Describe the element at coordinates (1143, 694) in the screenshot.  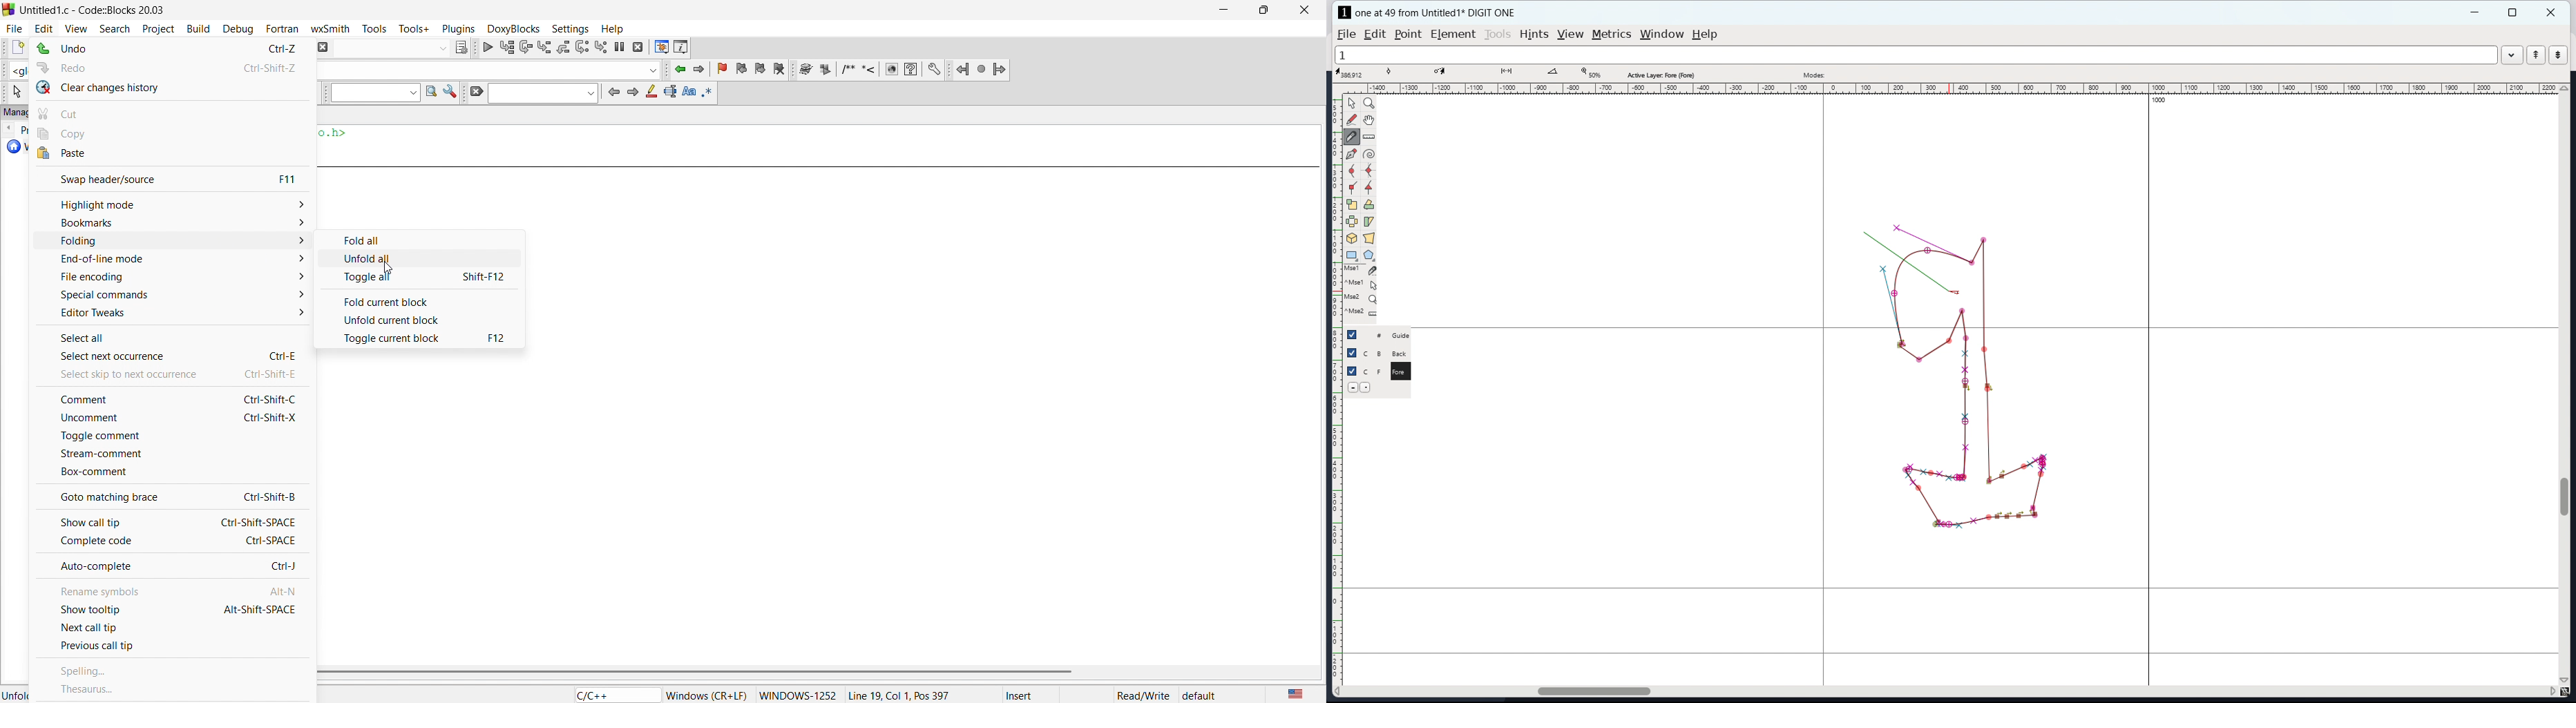
I see `Read/Write` at that location.